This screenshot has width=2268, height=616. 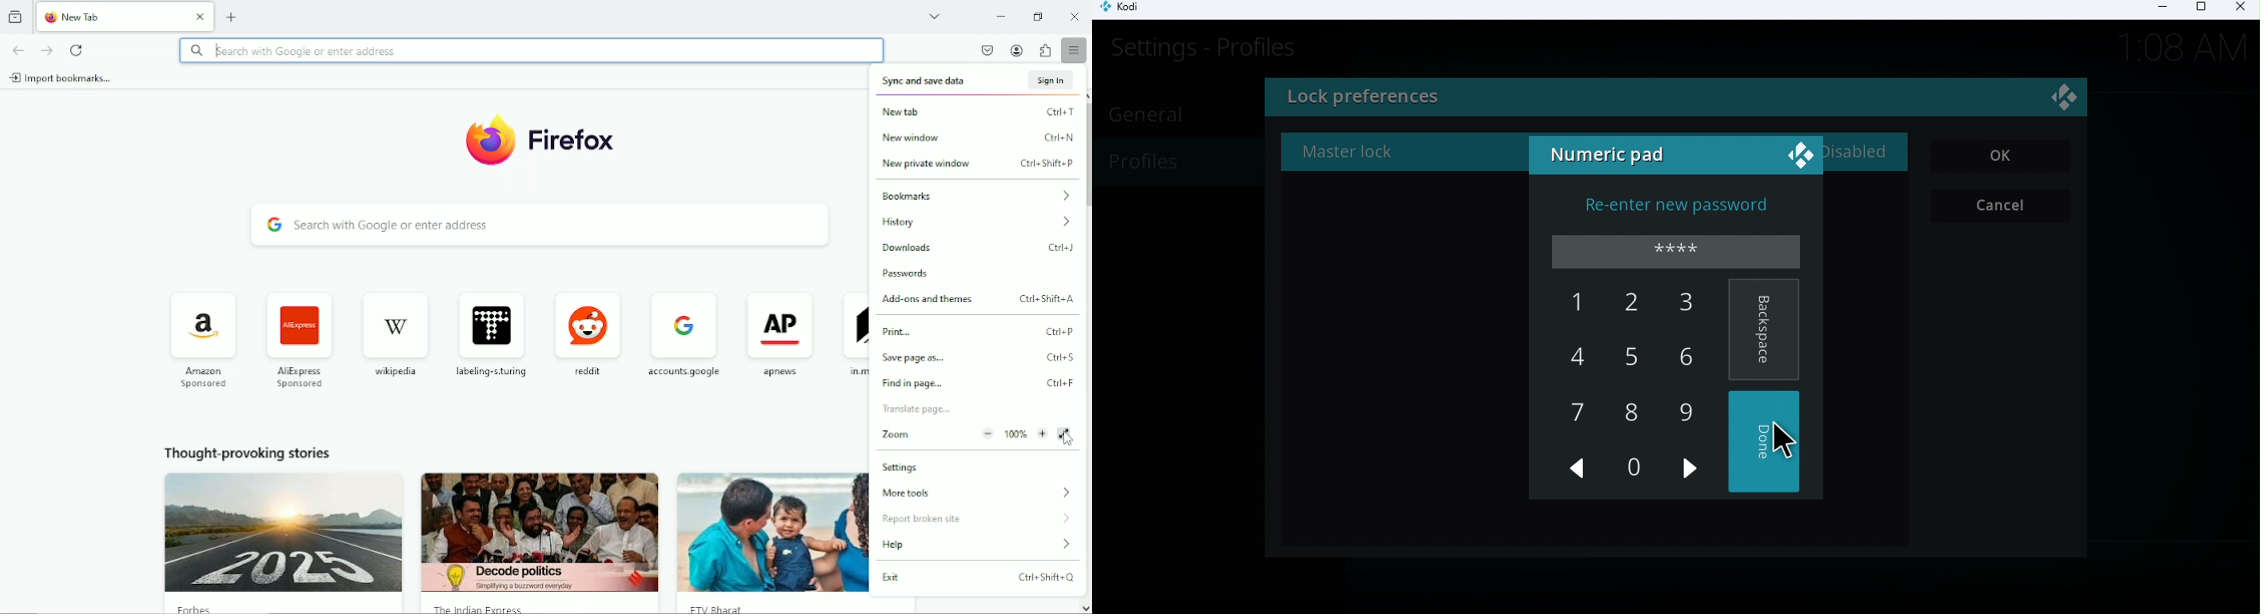 What do you see at coordinates (1767, 442) in the screenshot?
I see `Done` at bounding box center [1767, 442].